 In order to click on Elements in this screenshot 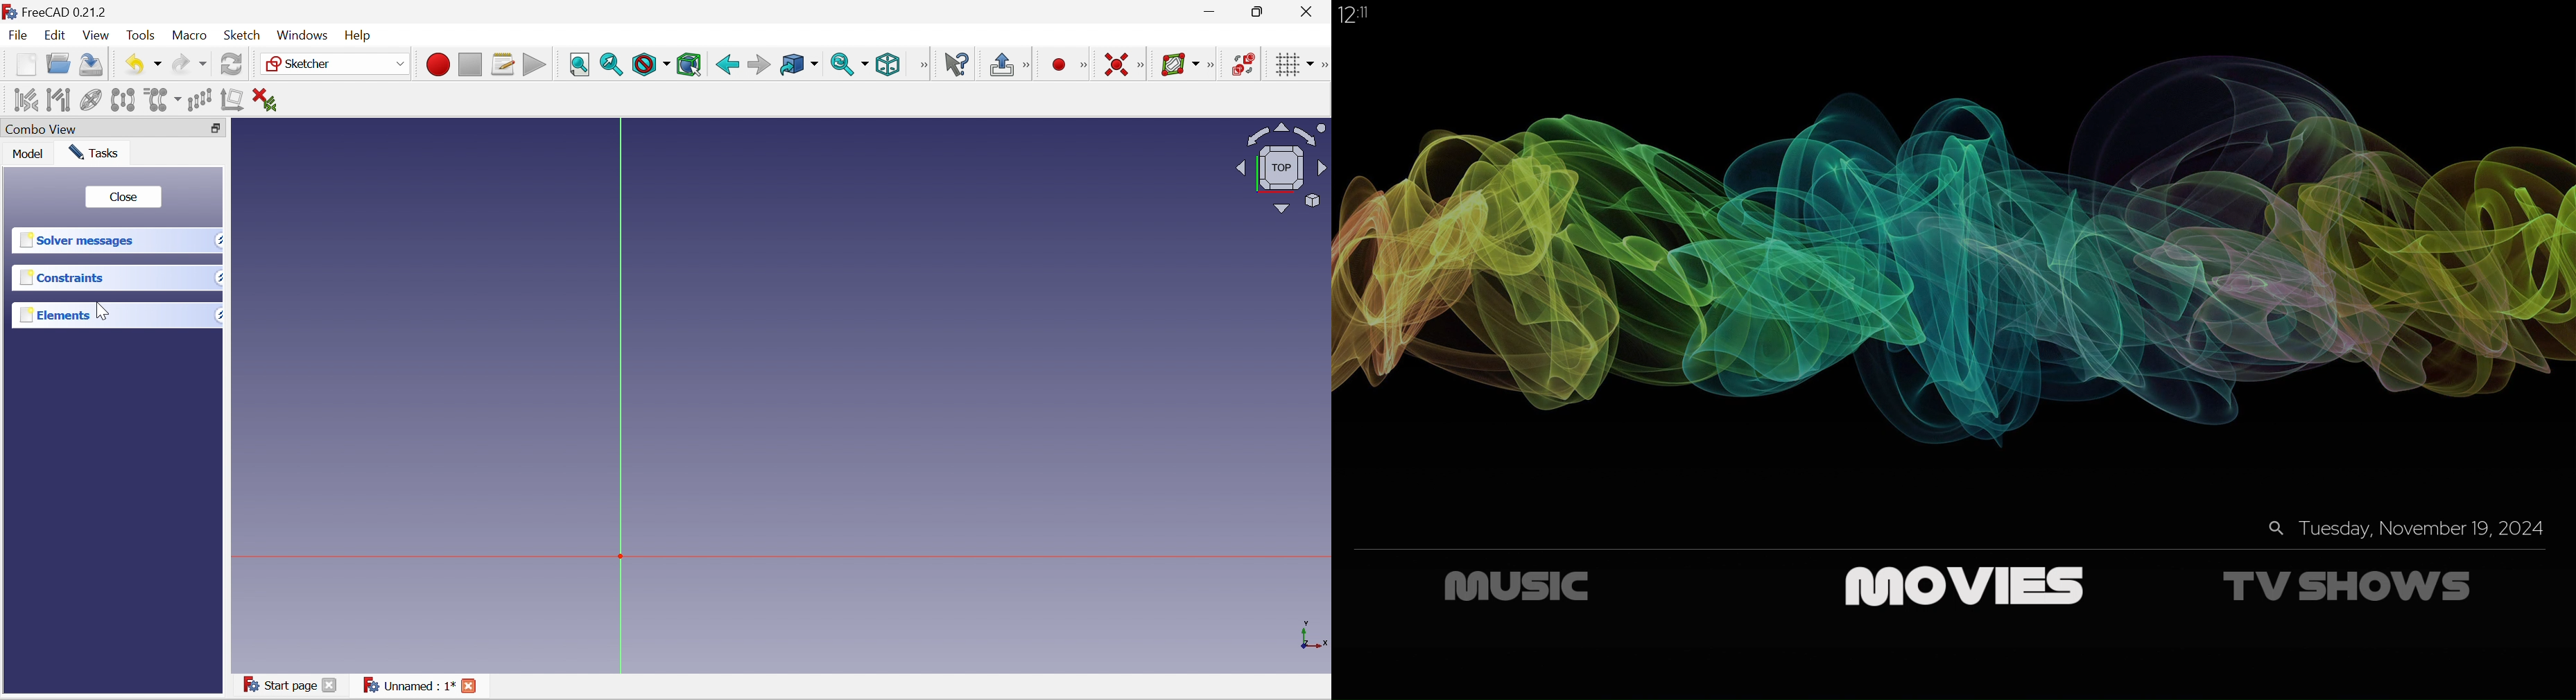, I will do `click(53, 317)`.